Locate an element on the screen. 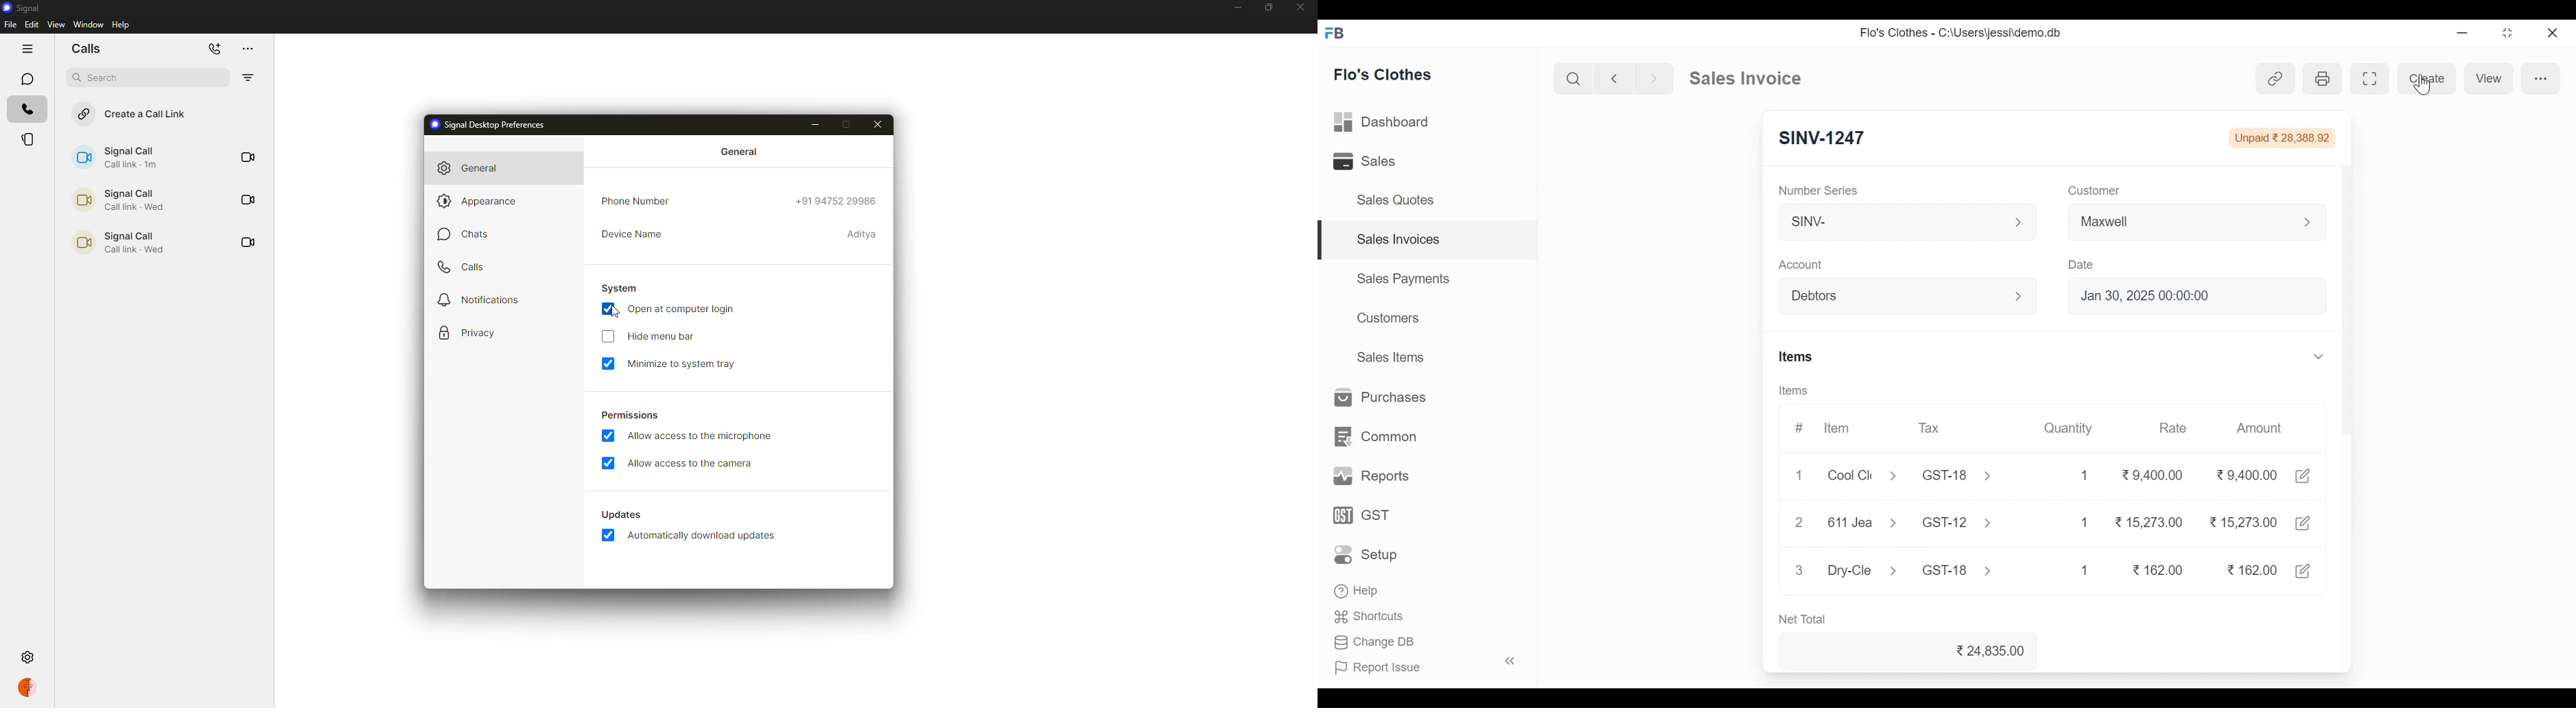  Maxwell is located at coordinates (2181, 224).